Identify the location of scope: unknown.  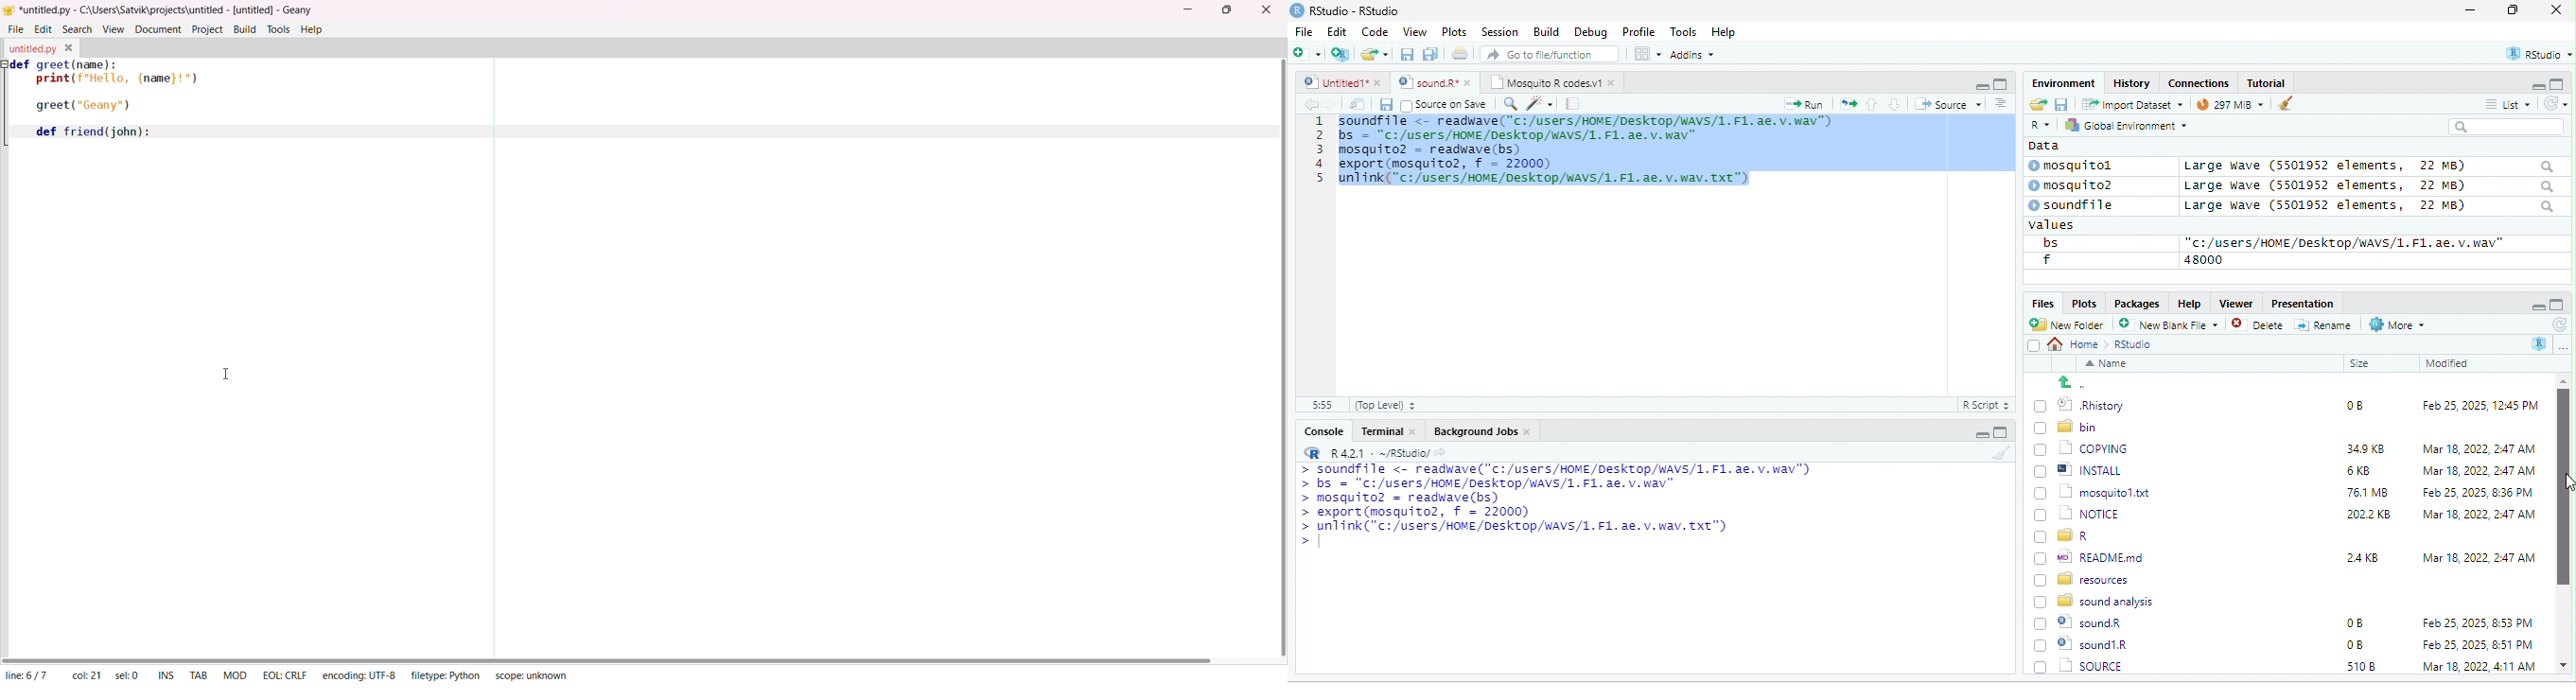
(537, 676).